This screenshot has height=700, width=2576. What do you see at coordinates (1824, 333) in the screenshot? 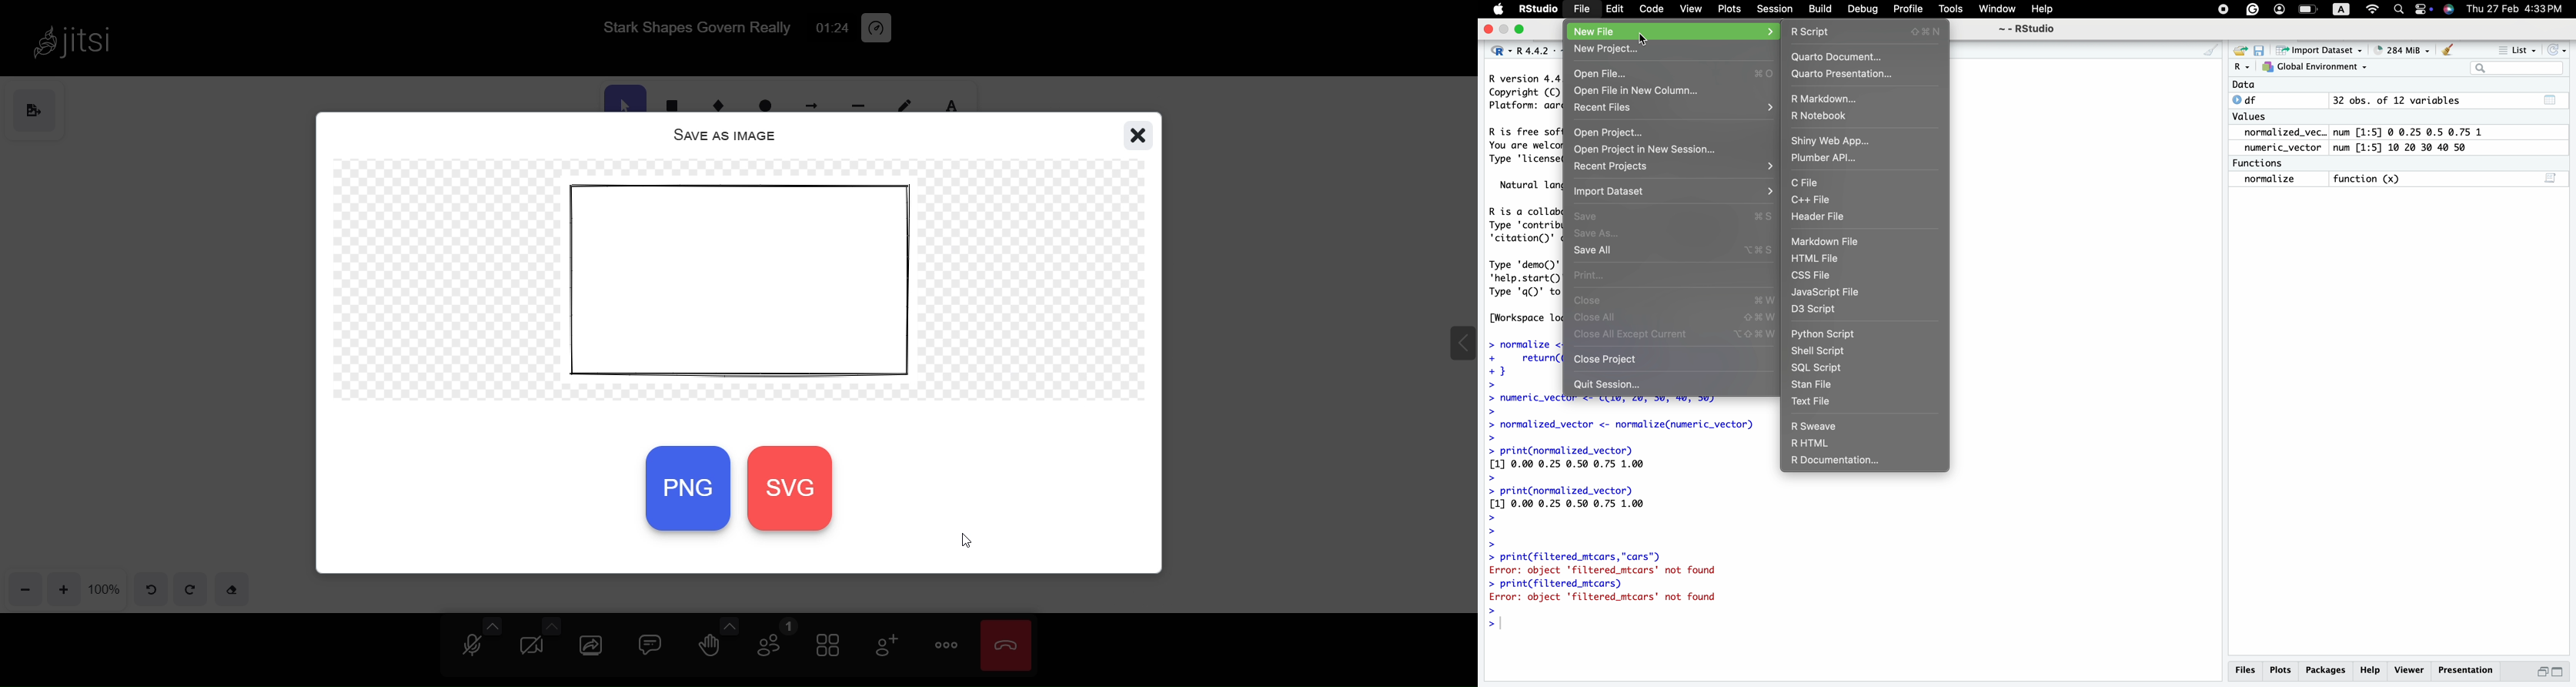
I see `Python Script` at bounding box center [1824, 333].